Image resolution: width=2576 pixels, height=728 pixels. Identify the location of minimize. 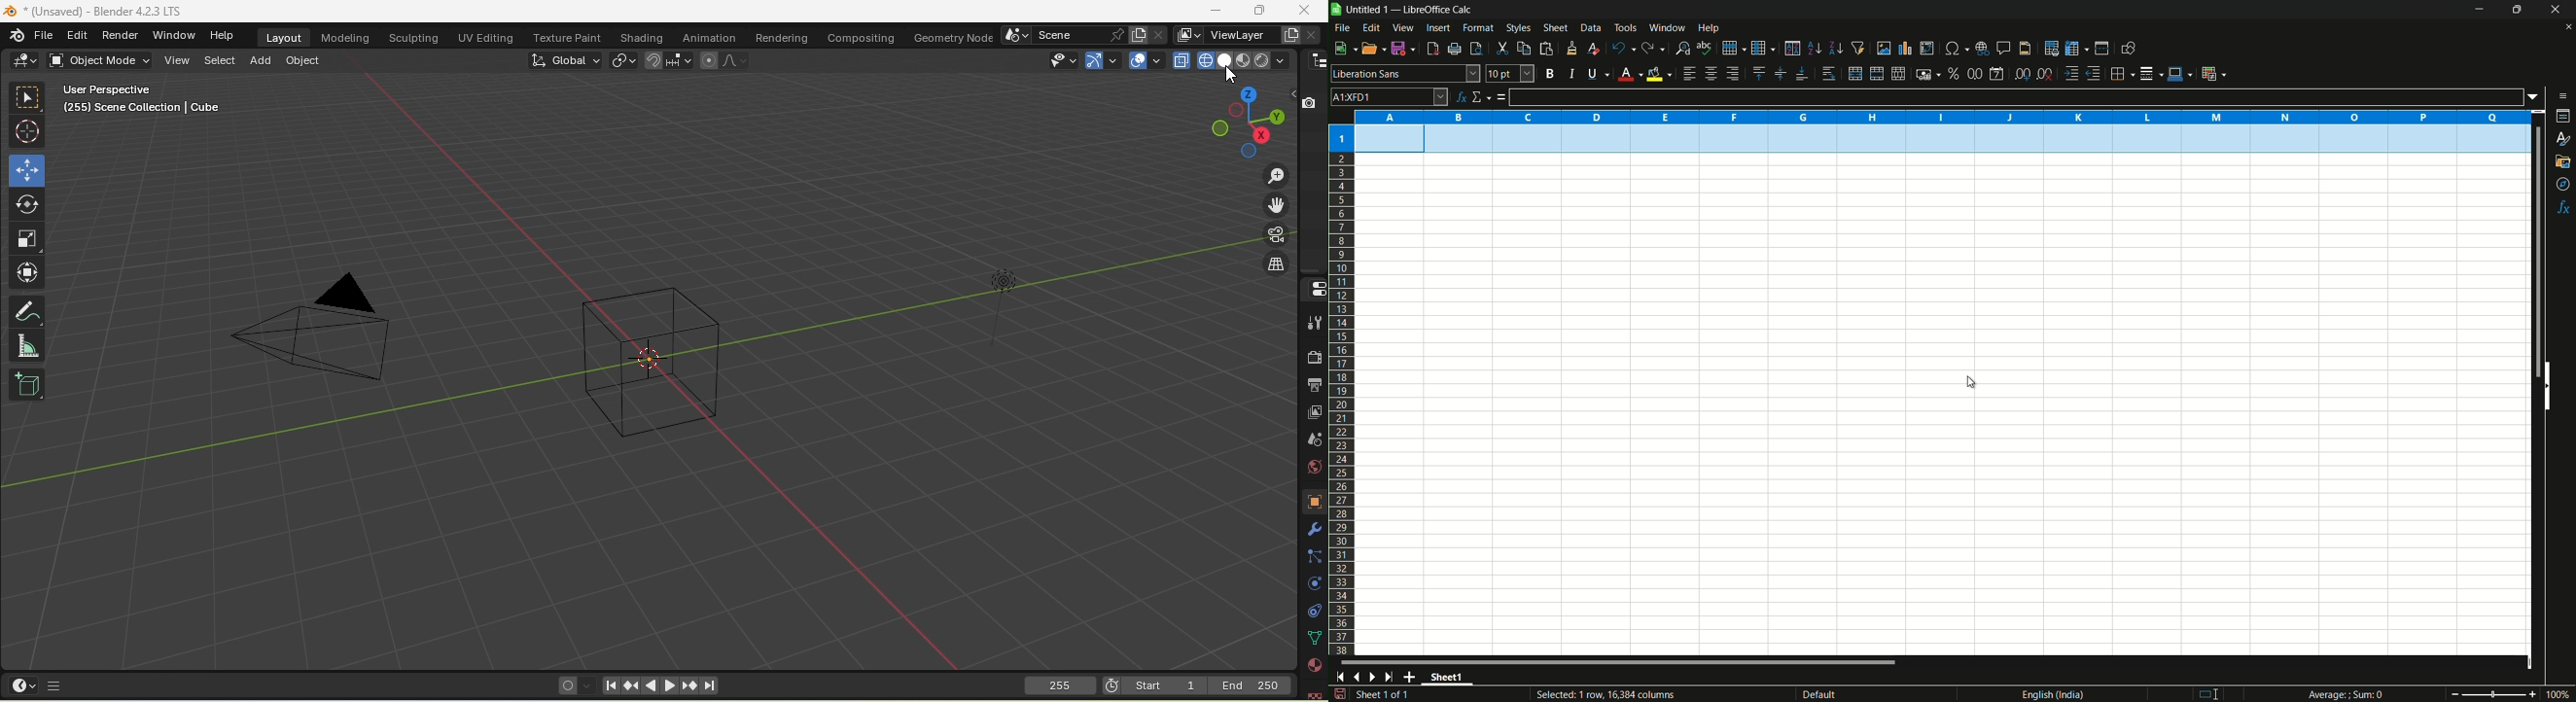
(2480, 10).